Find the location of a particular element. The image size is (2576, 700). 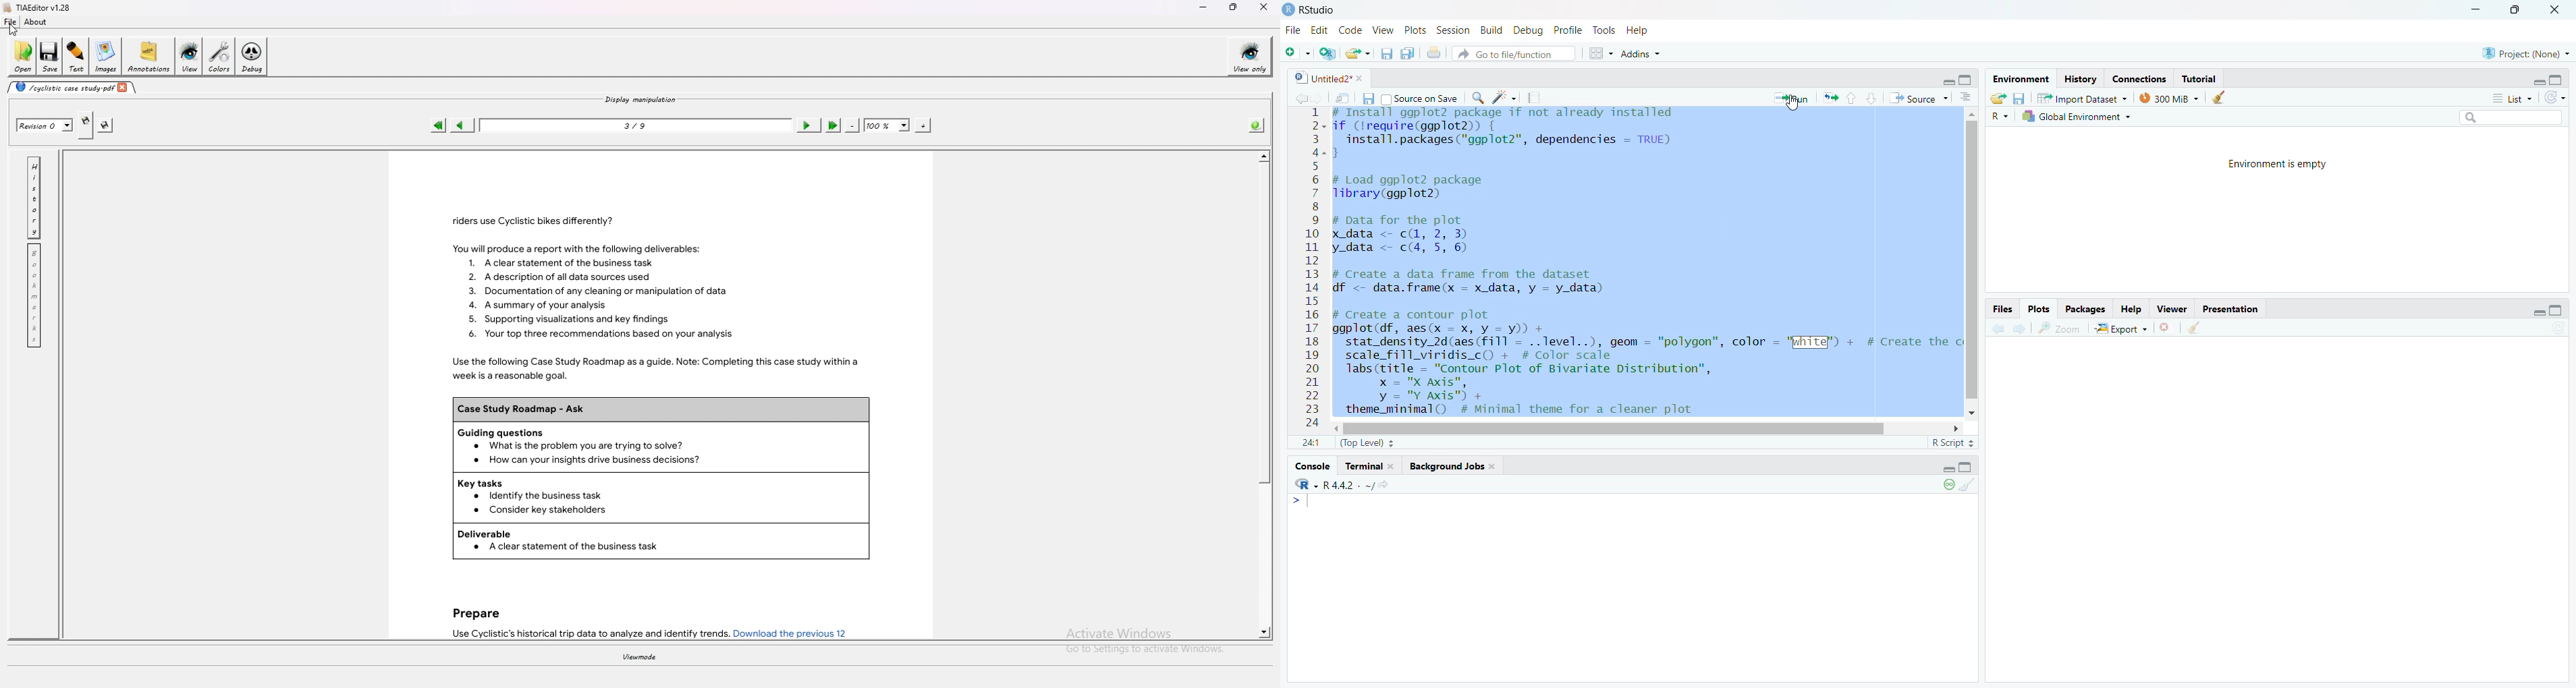

Plots is located at coordinates (2037, 310).